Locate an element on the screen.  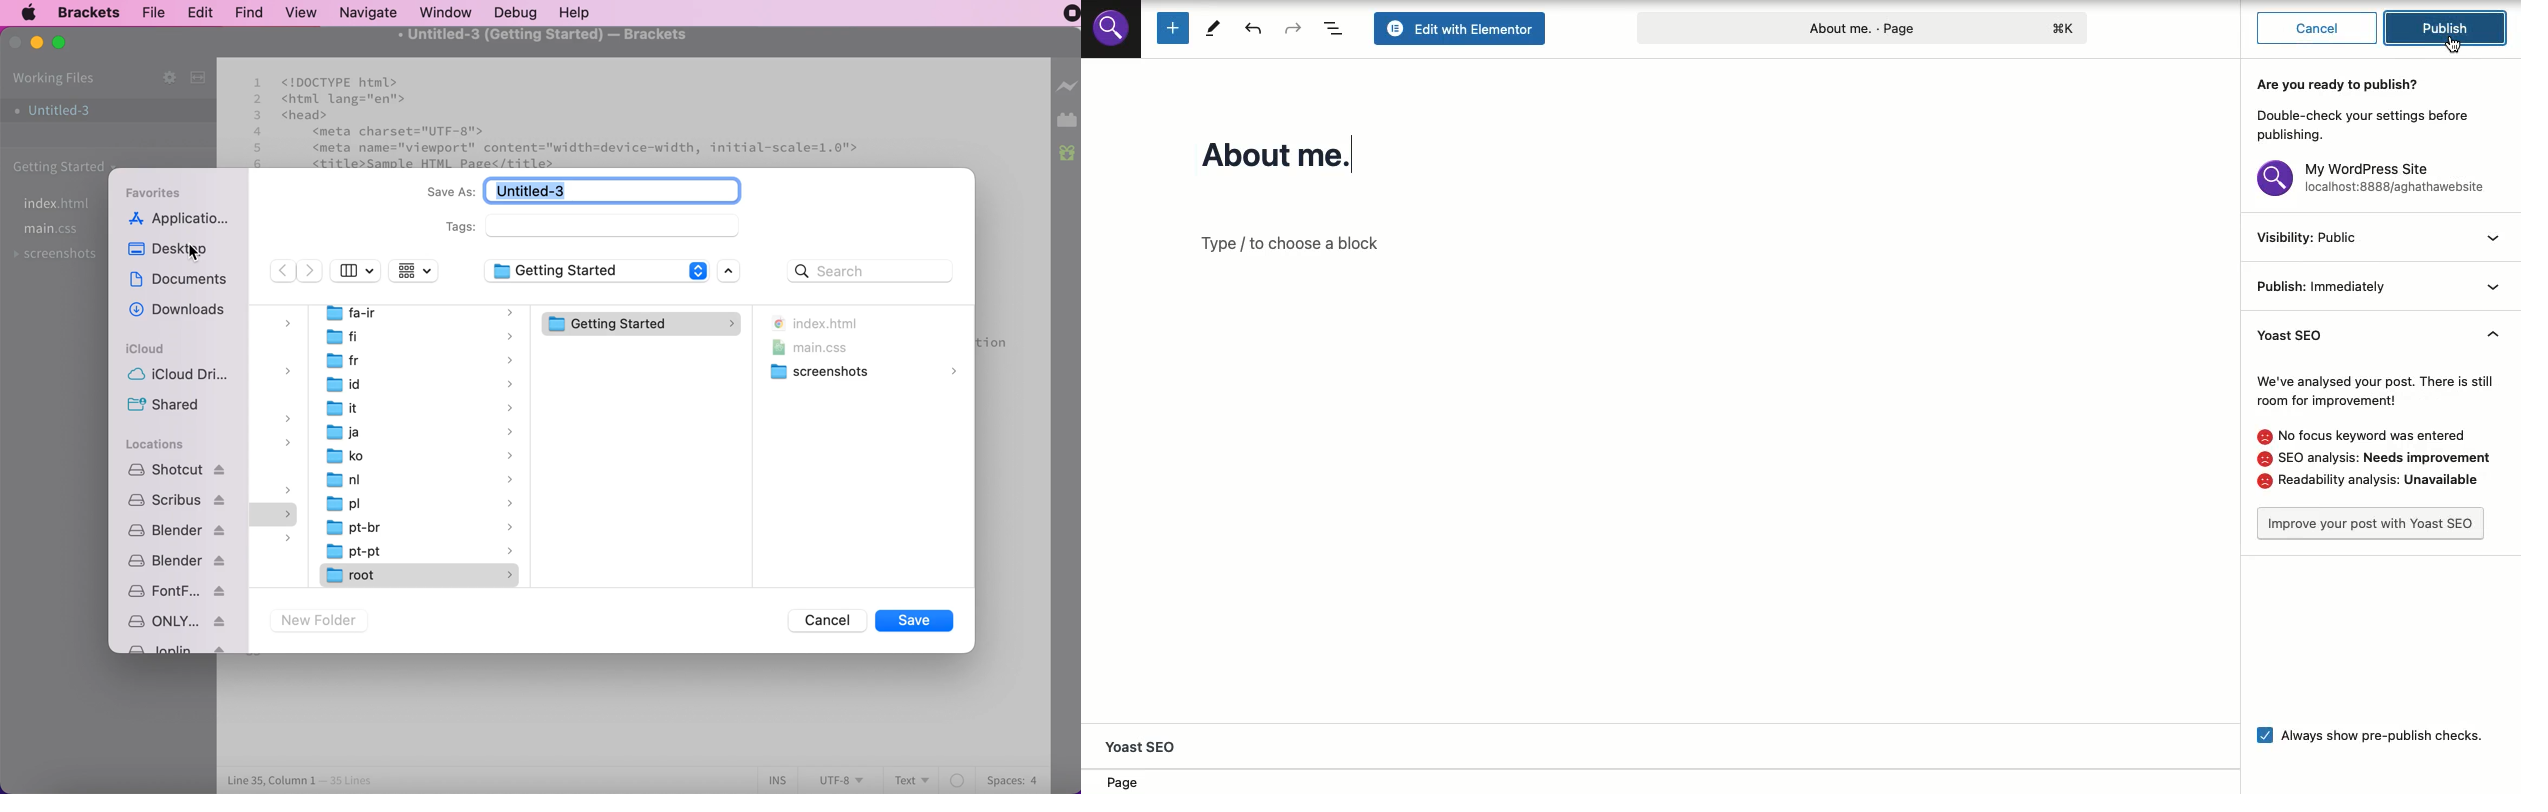
Tools is located at coordinates (1213, 27).